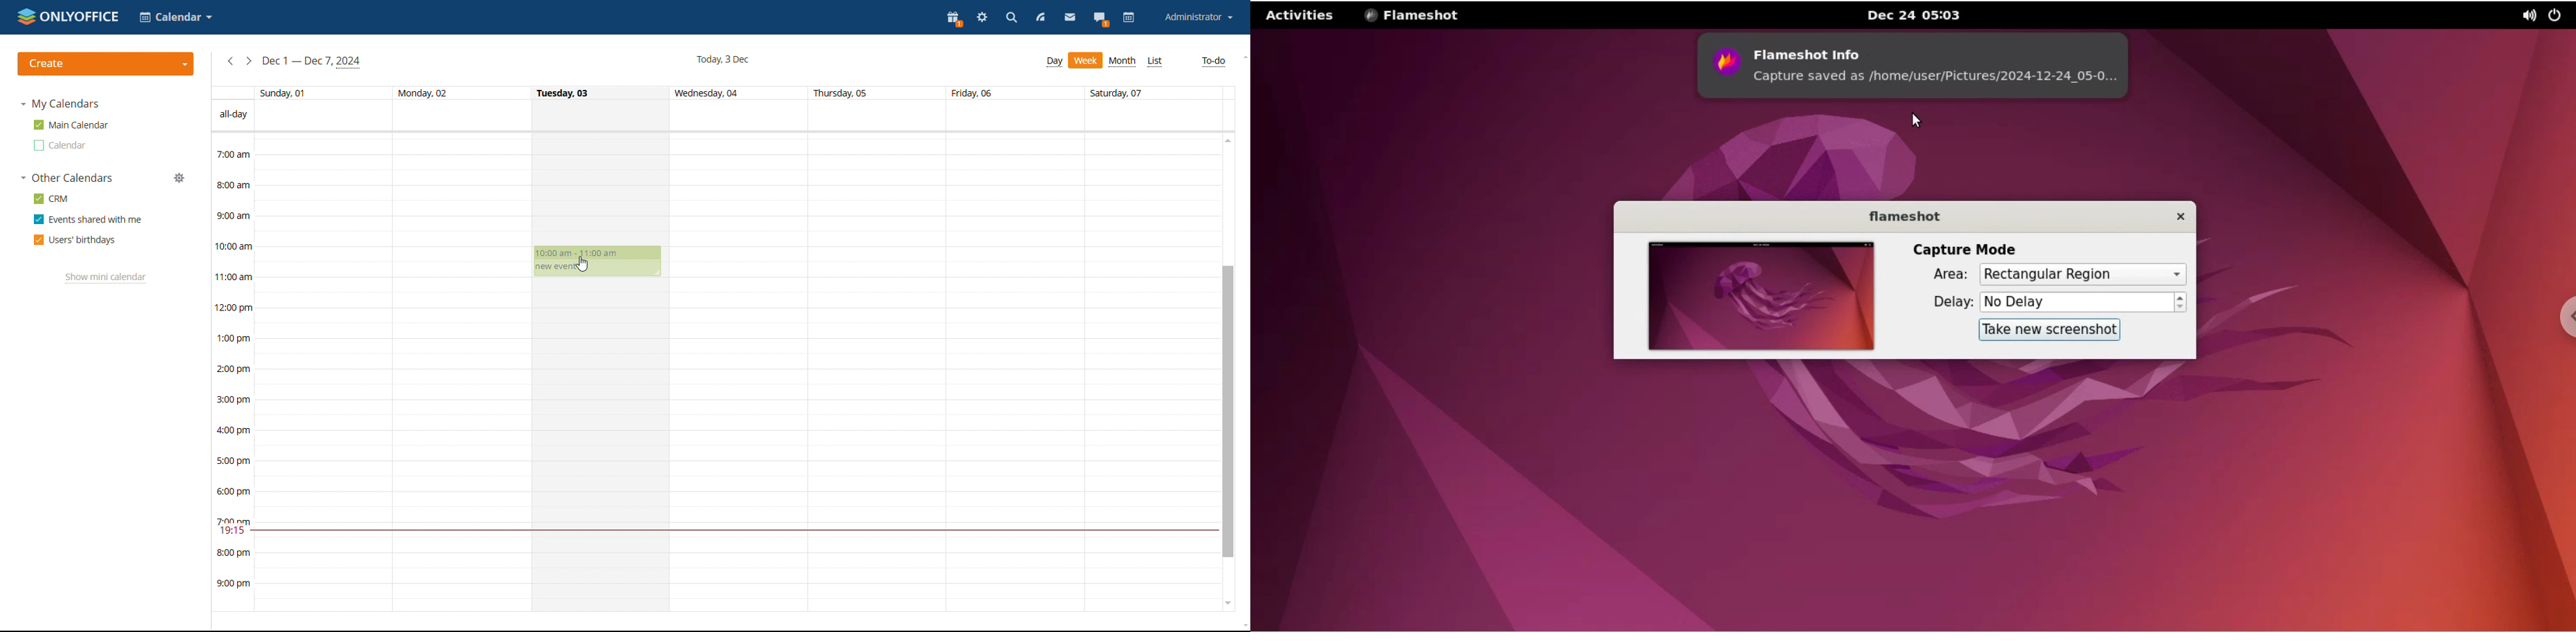 This screenshot has width=2576, height=644. What do you see at coordinates (104, 278) in the screenshot?
I see `Show mini calendar` at bounding box center [104, 278].